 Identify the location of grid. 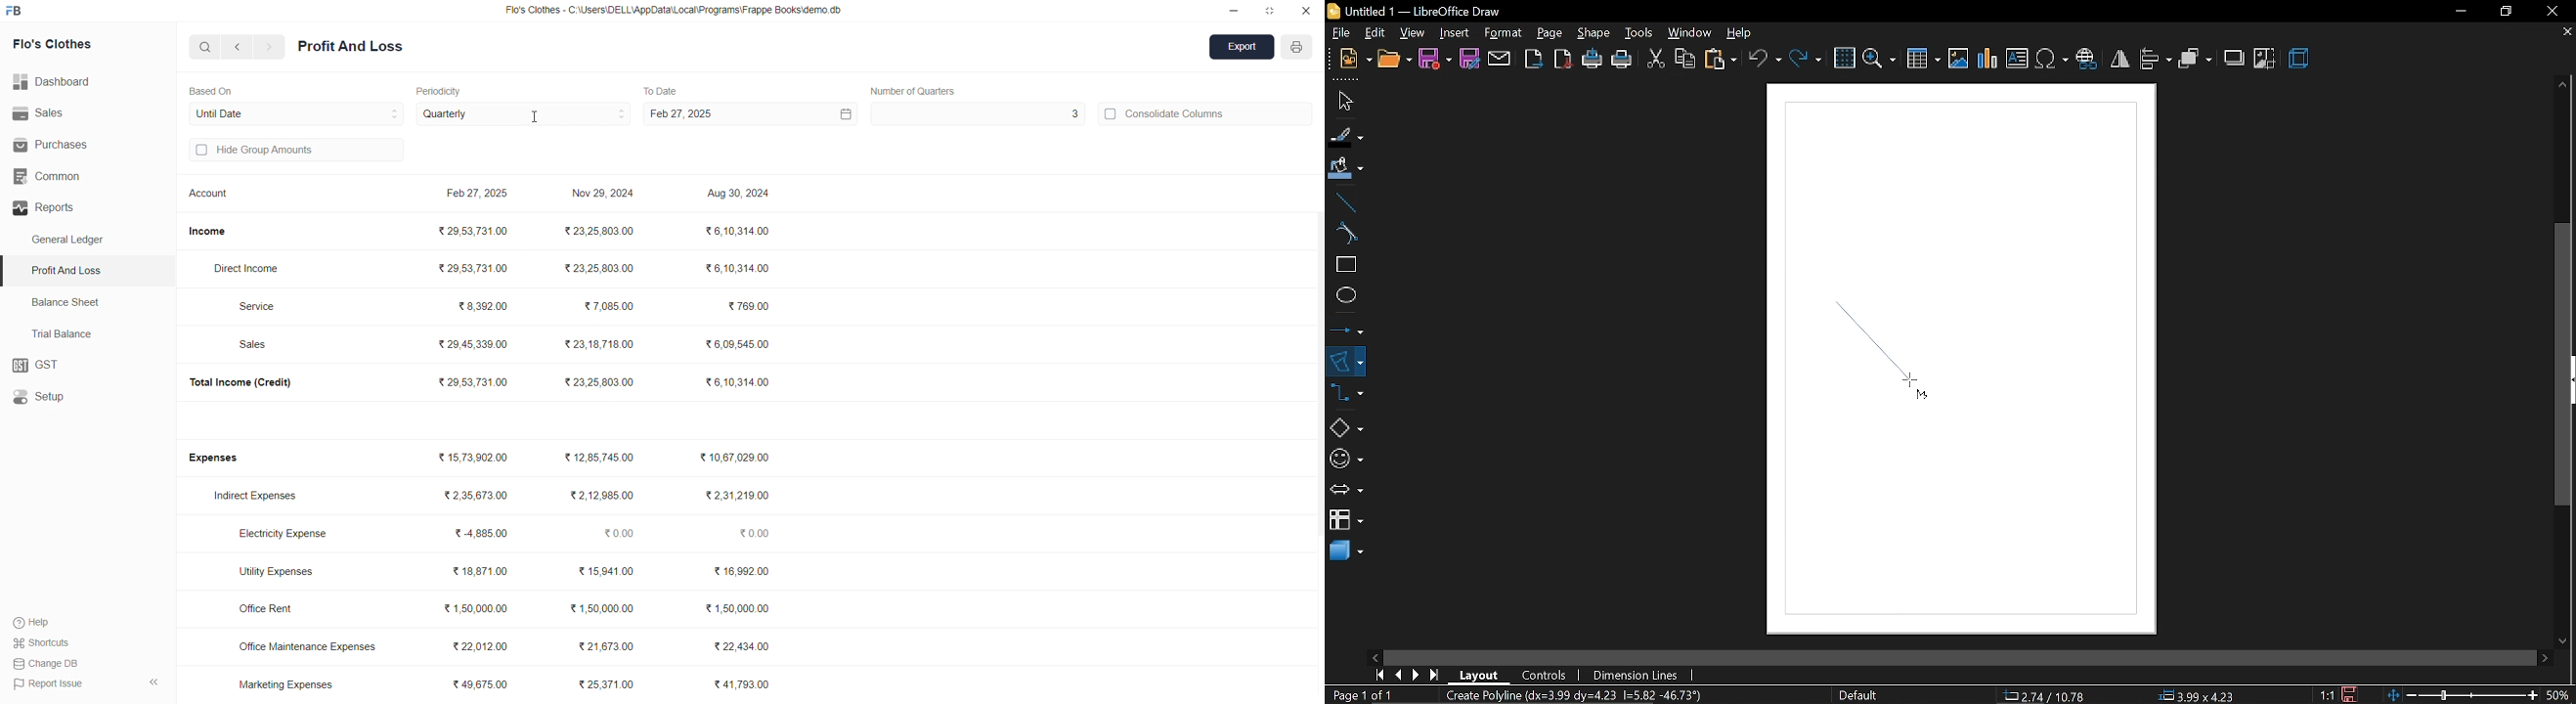
(1845, 59).